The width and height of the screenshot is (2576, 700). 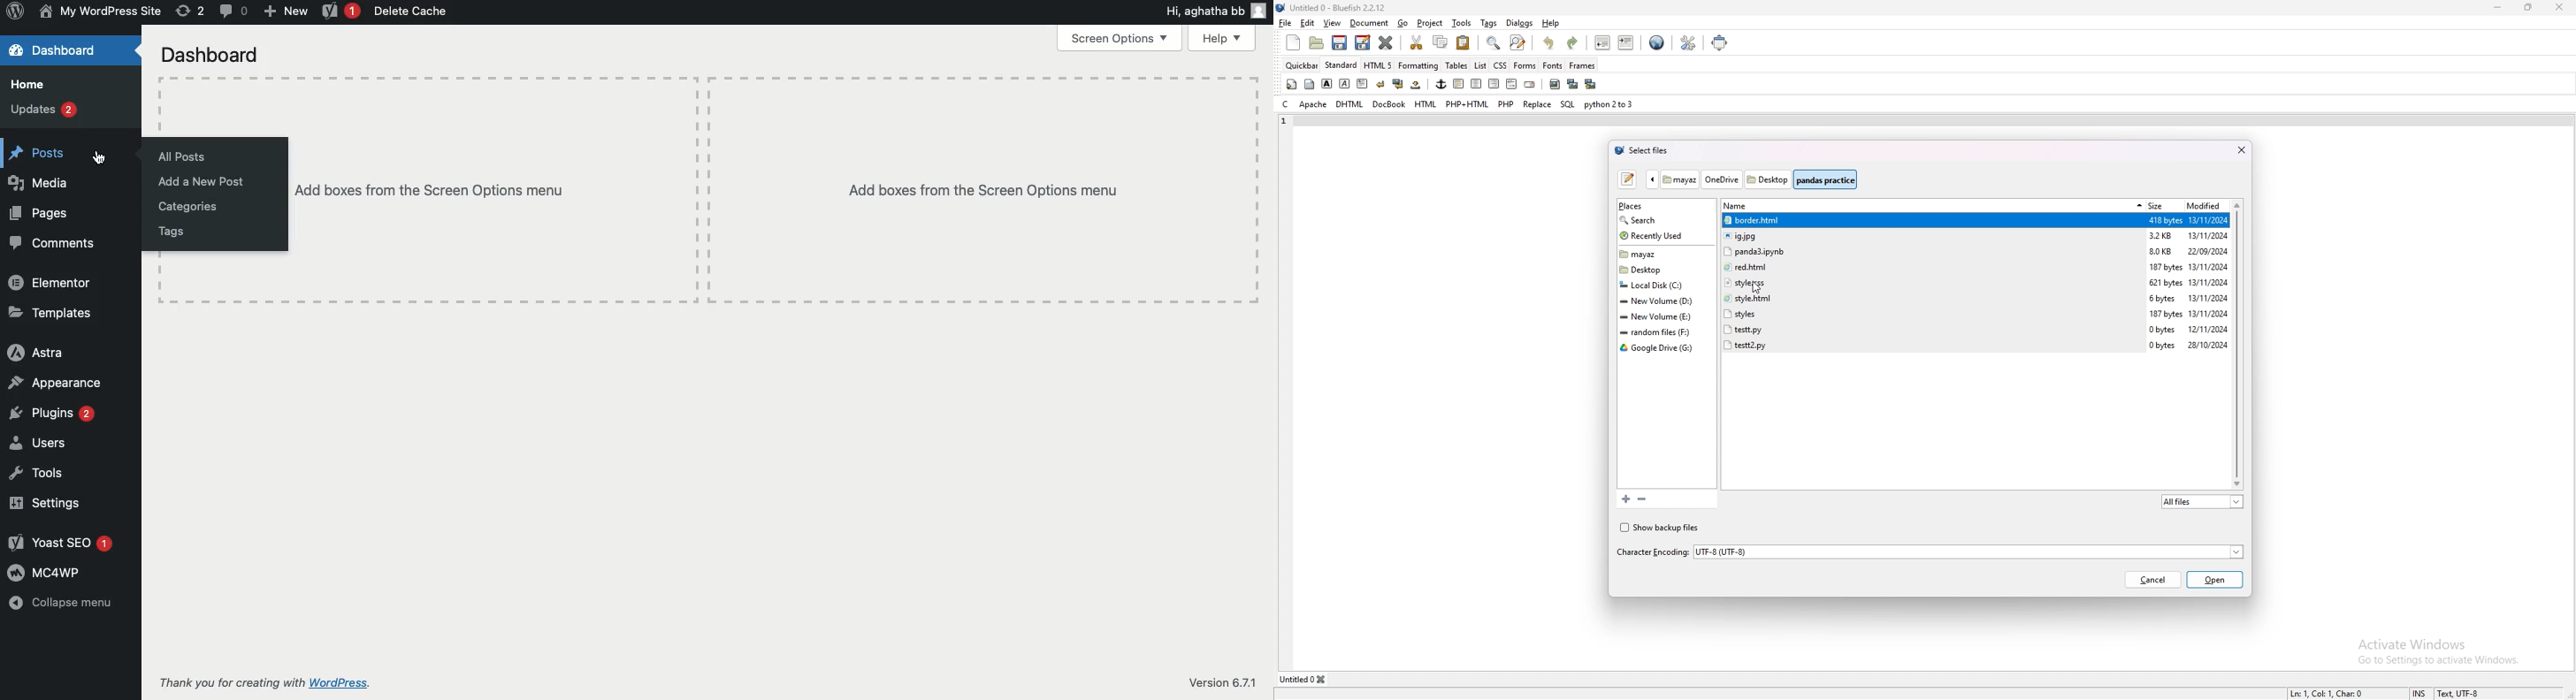 What do you see at coordinates (2209, 220) in the screenshot?
I see `13/11/2024` at bounding box center [2209, 220].